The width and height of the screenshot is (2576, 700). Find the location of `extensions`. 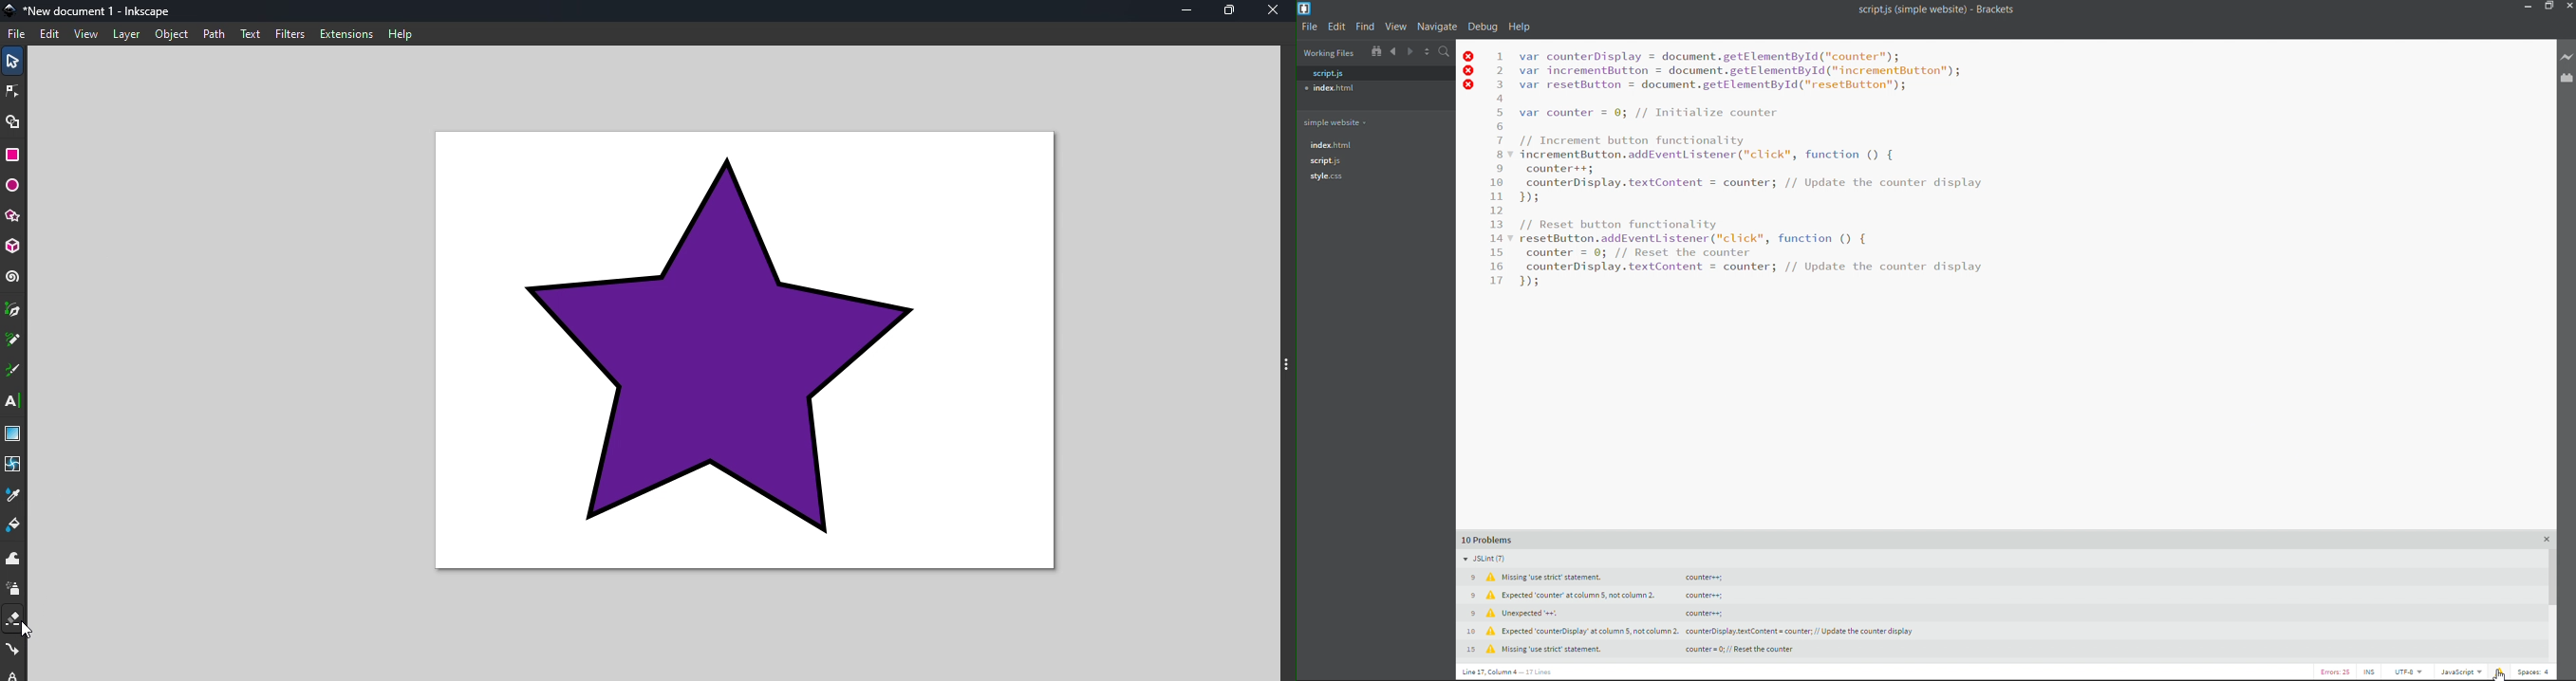

extensions is located at coordinates (347, 34).